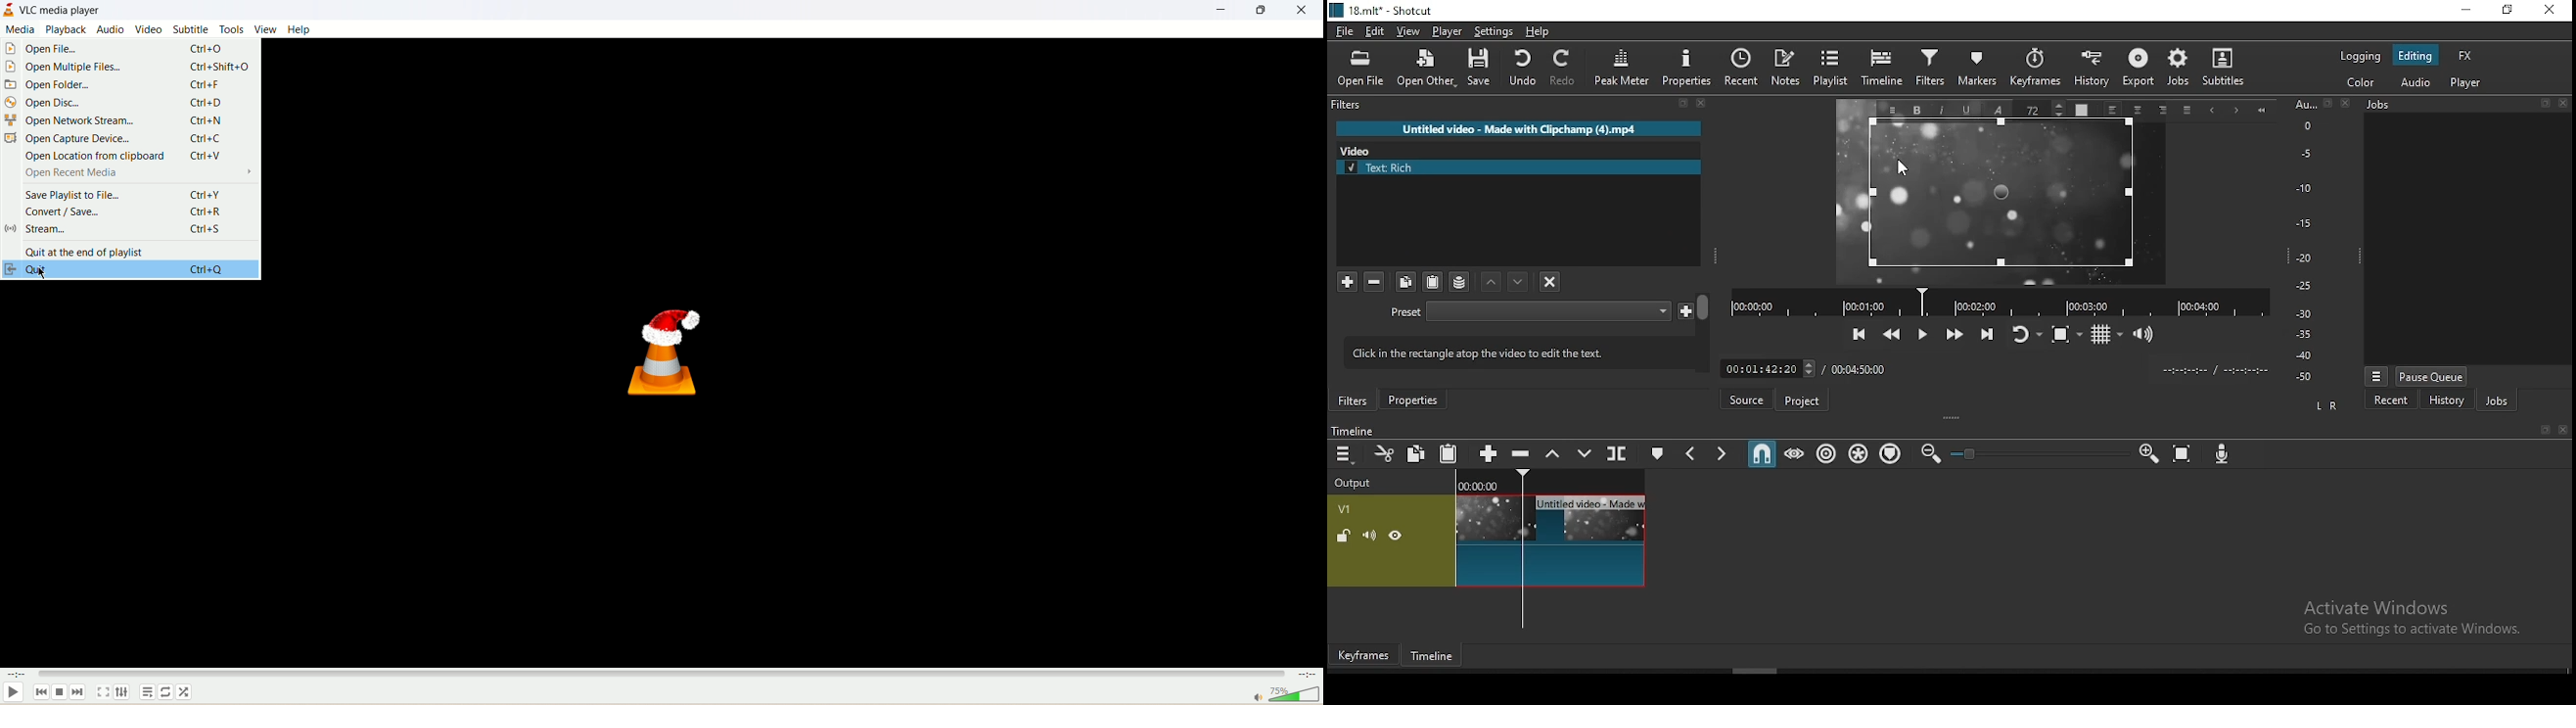 Image resolution: width=2576 pixels, height=728 pixels. Describe the element at coordinates (20, 31) in the screenshot. I see `media` at that location.